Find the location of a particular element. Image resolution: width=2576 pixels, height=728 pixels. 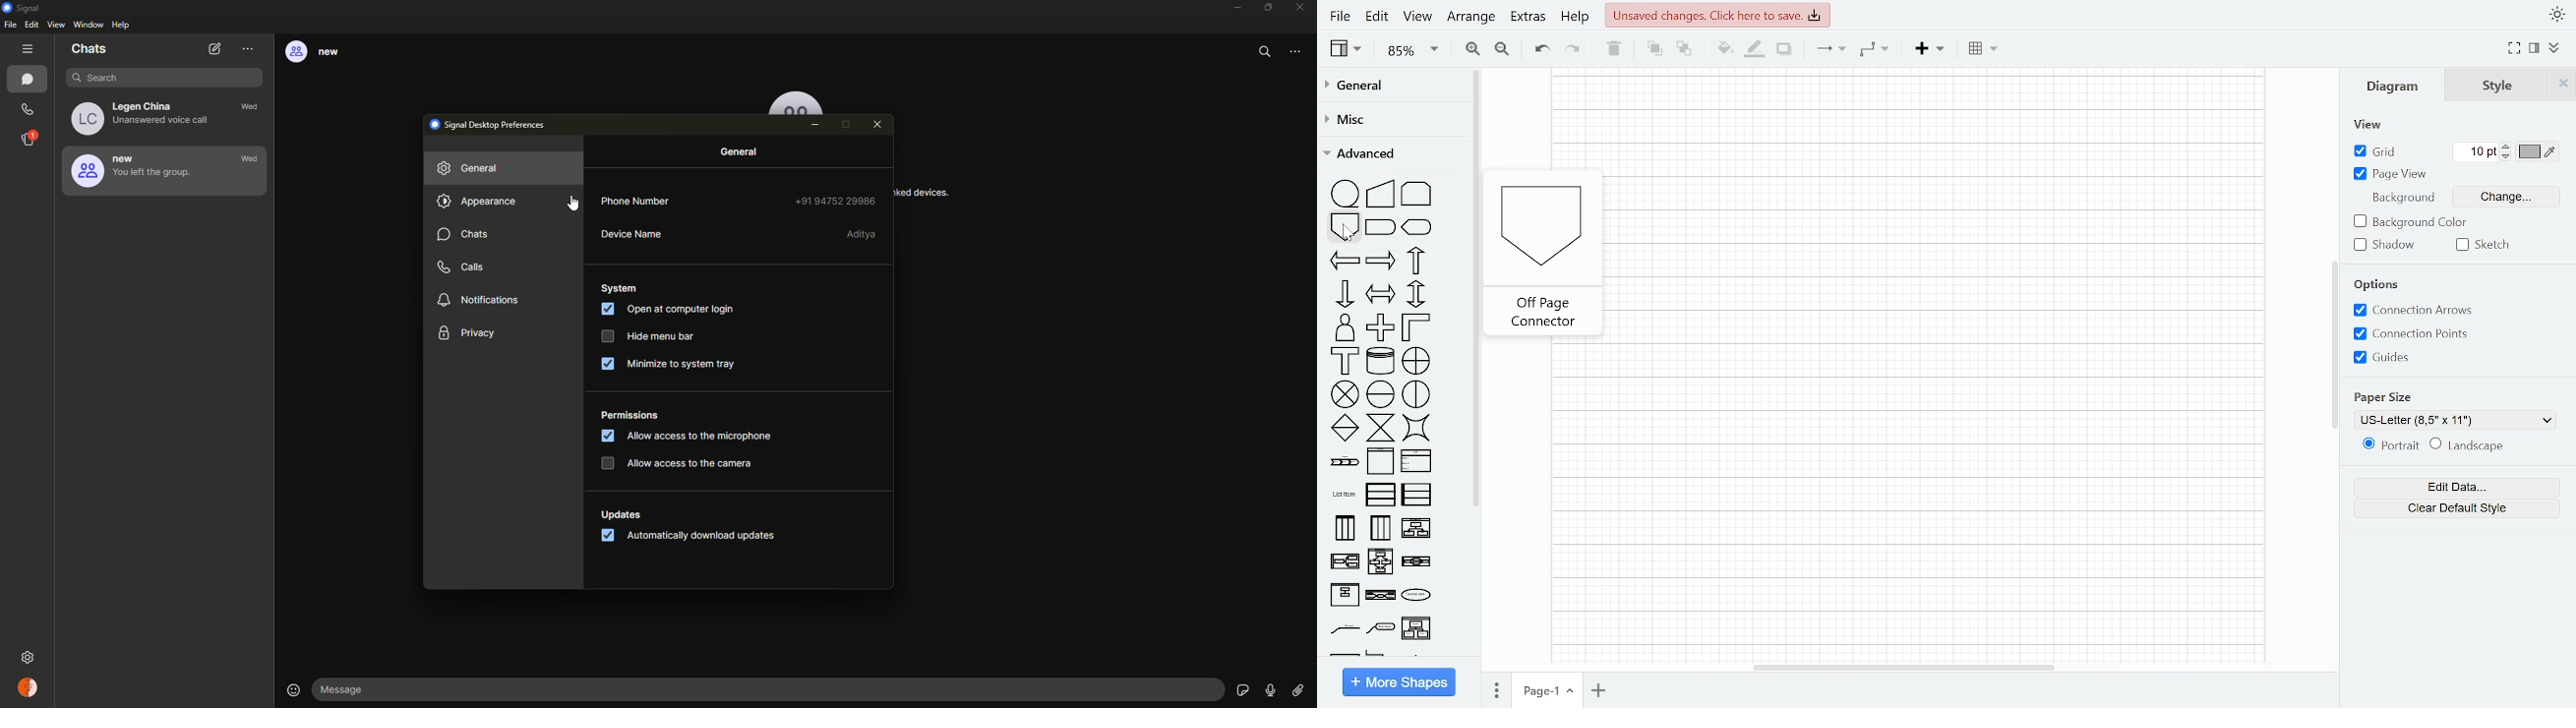

Grids is located at coordinates (2389, 360).